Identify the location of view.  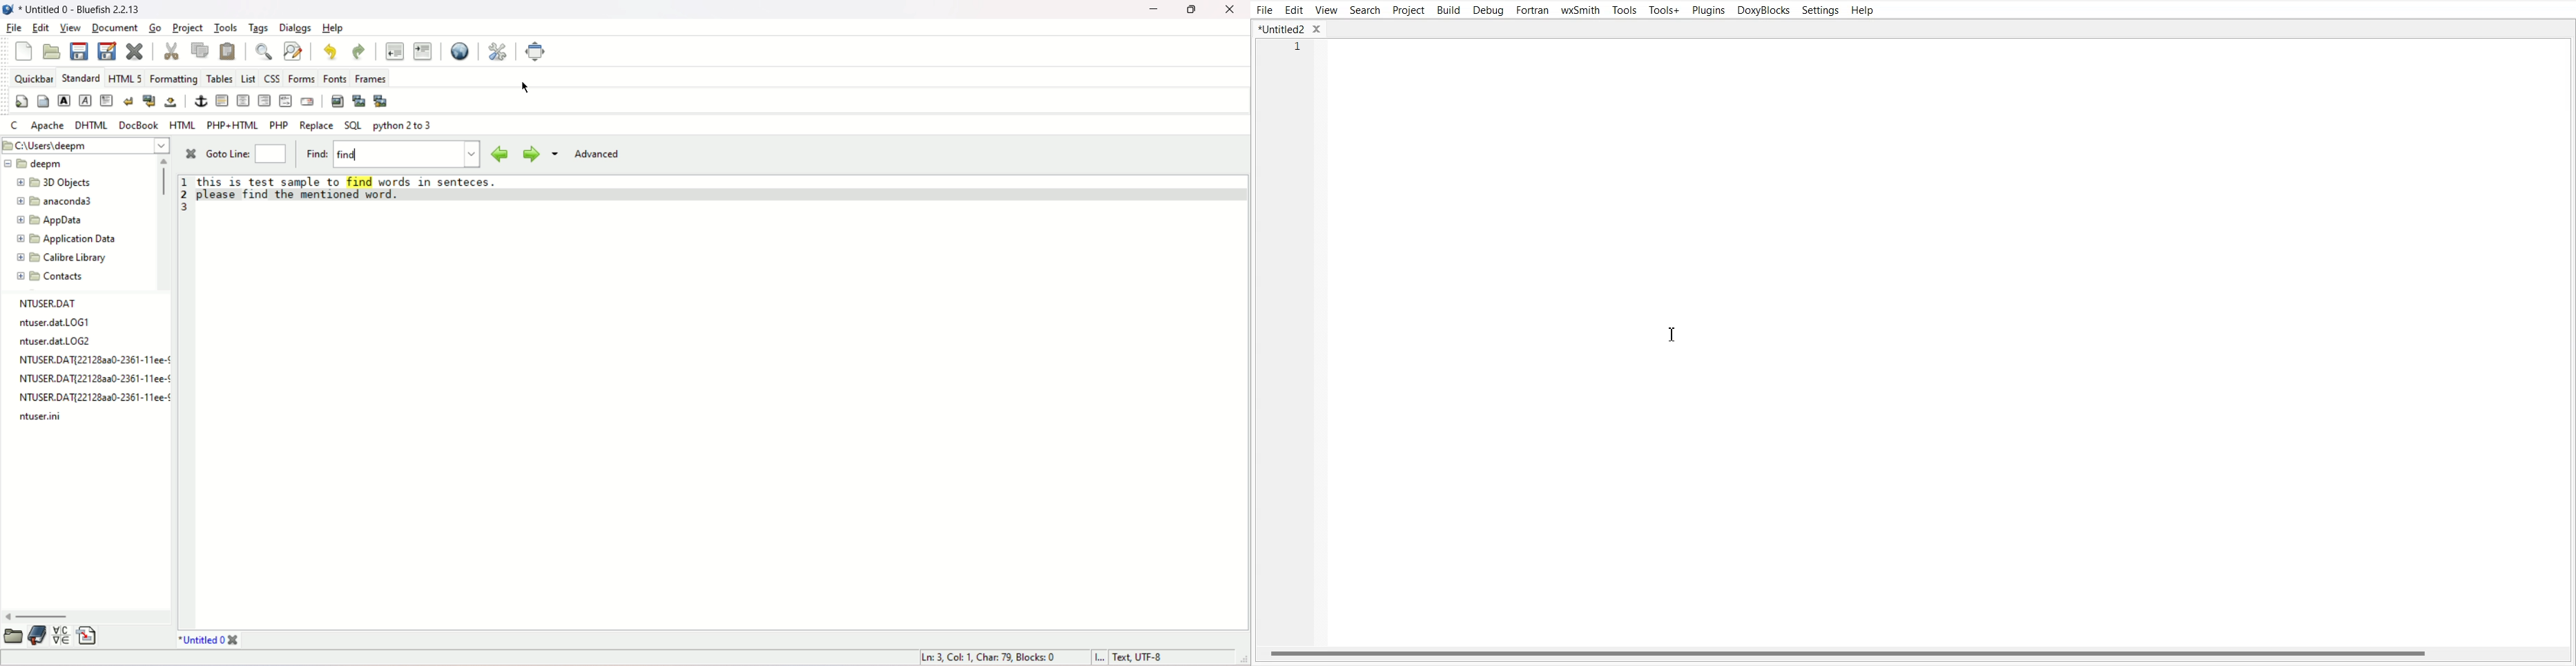
(70, 29).